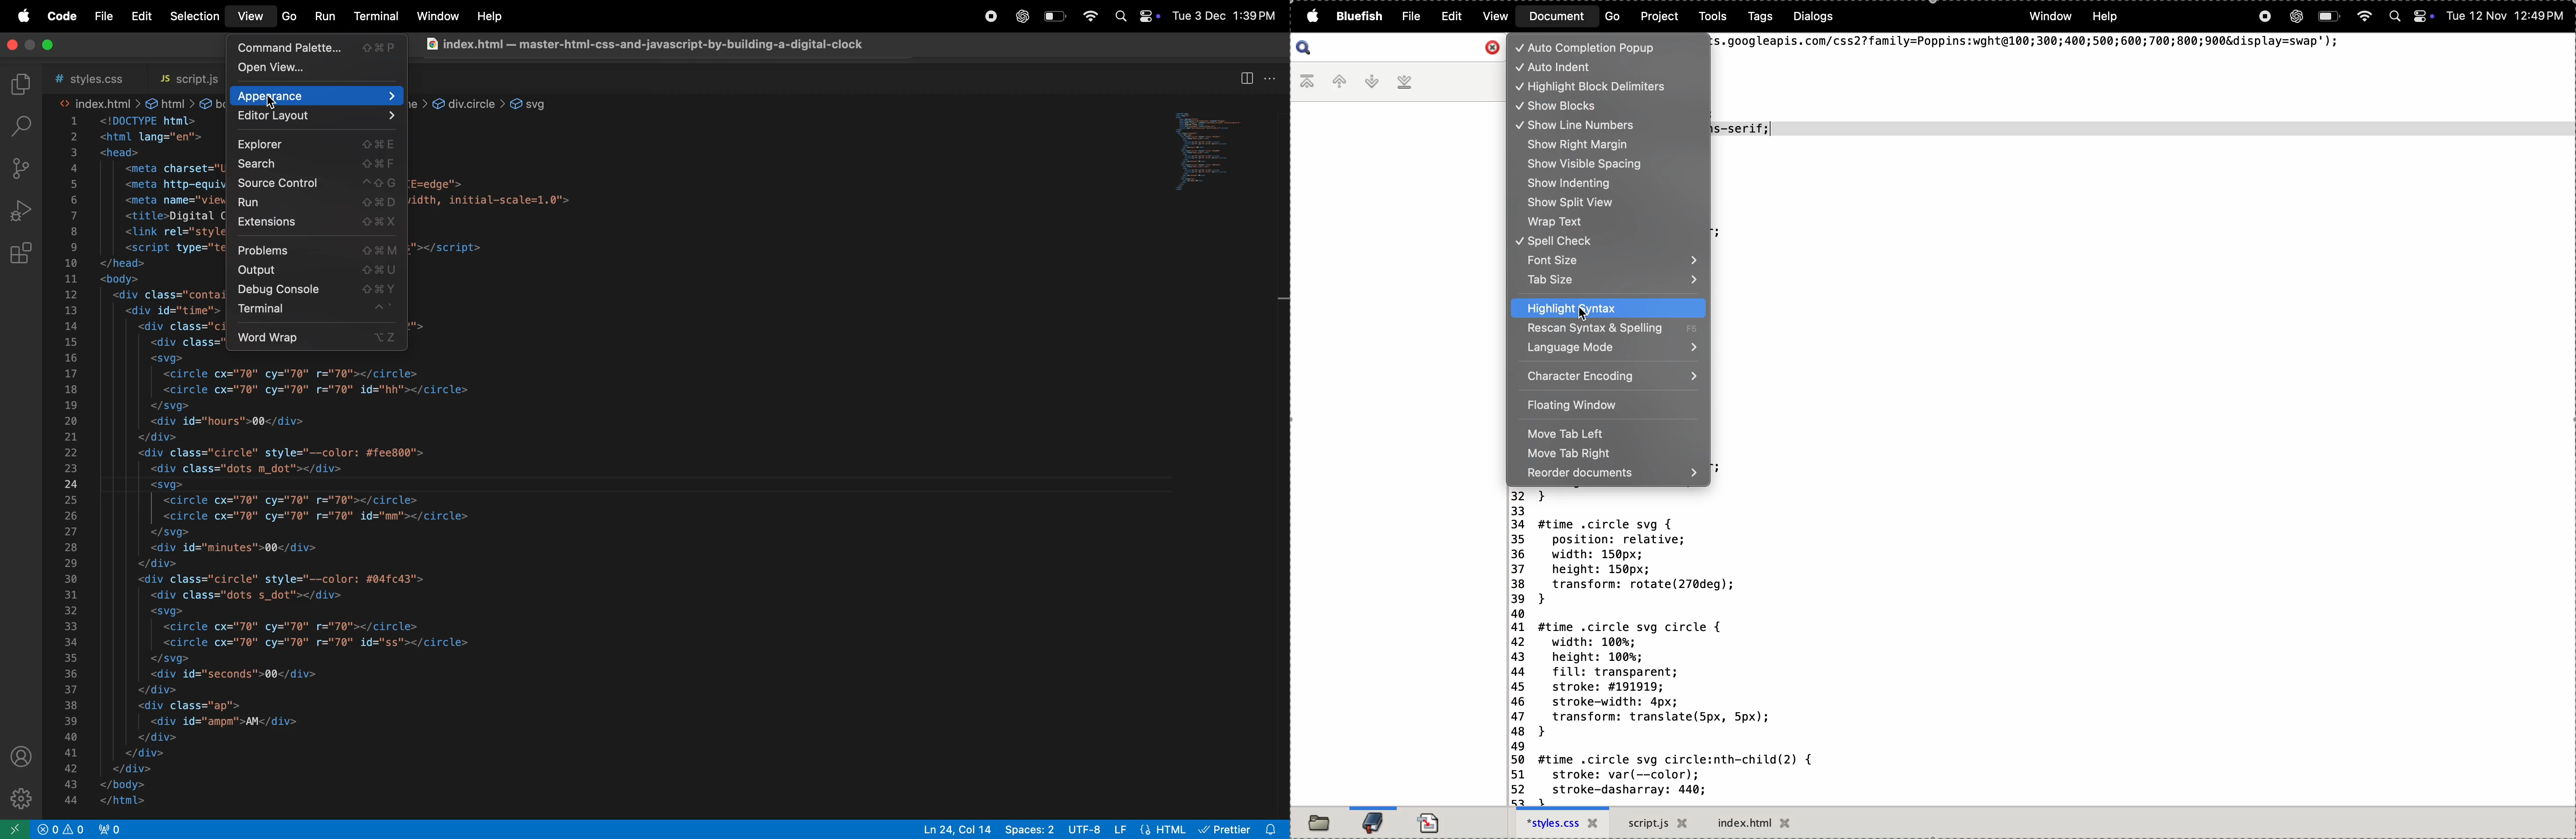 This screenshot has width=2576, height=840. What do you see at coordinates (1608, 18) in the screenshot?
I see `go` at bounding box center [1608, 18].